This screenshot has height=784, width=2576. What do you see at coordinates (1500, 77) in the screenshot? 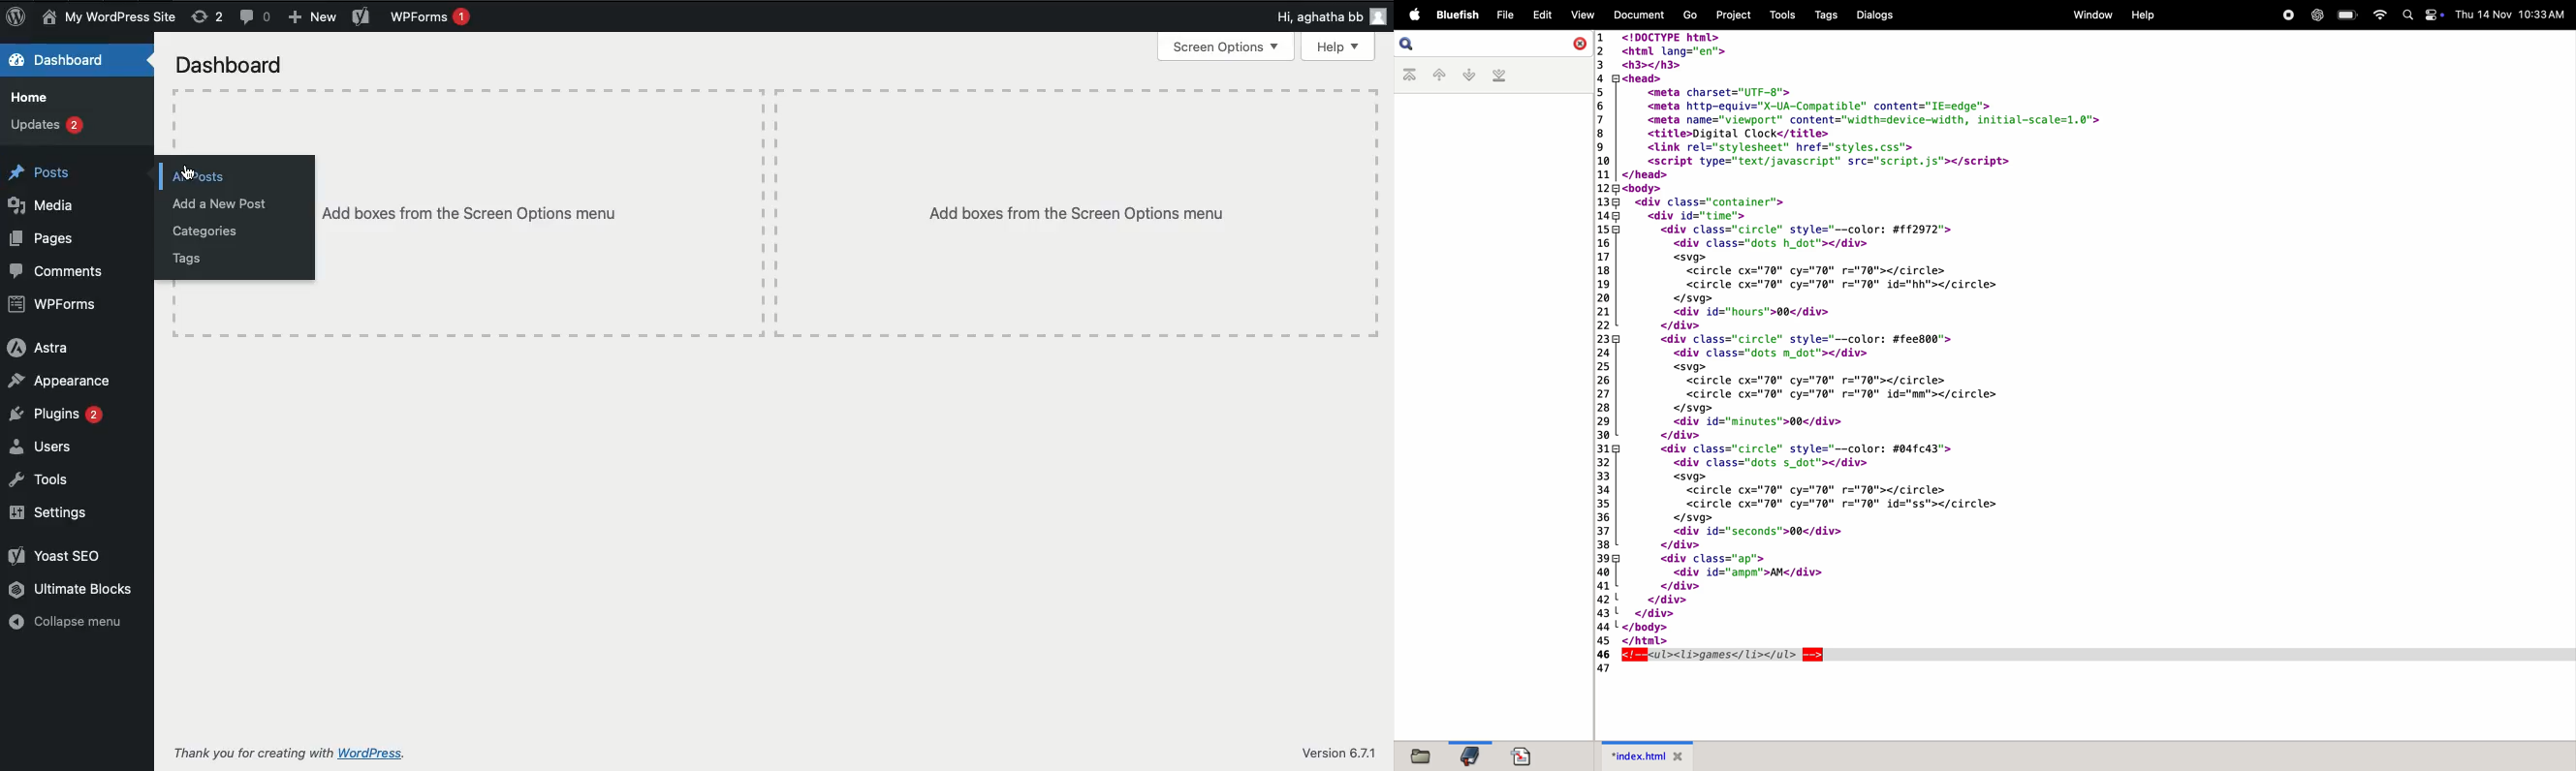
I see `last bookmark` at bounding box center [1500, 77].